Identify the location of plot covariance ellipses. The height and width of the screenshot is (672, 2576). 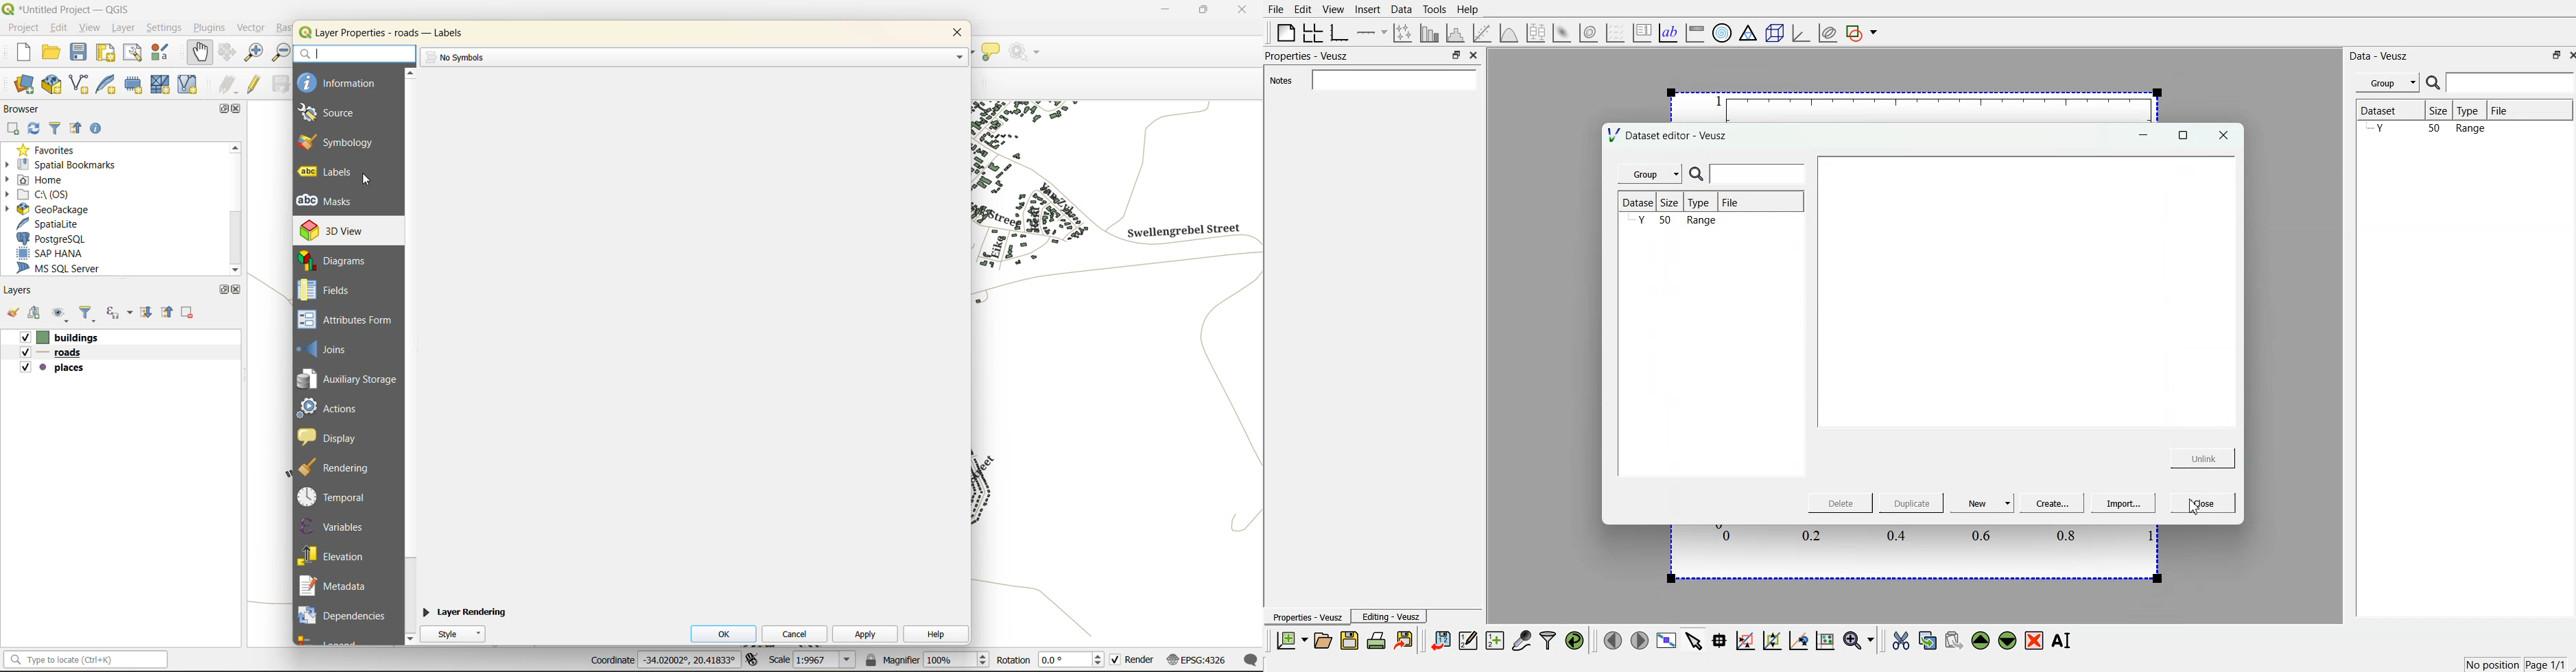
(1827, 32).